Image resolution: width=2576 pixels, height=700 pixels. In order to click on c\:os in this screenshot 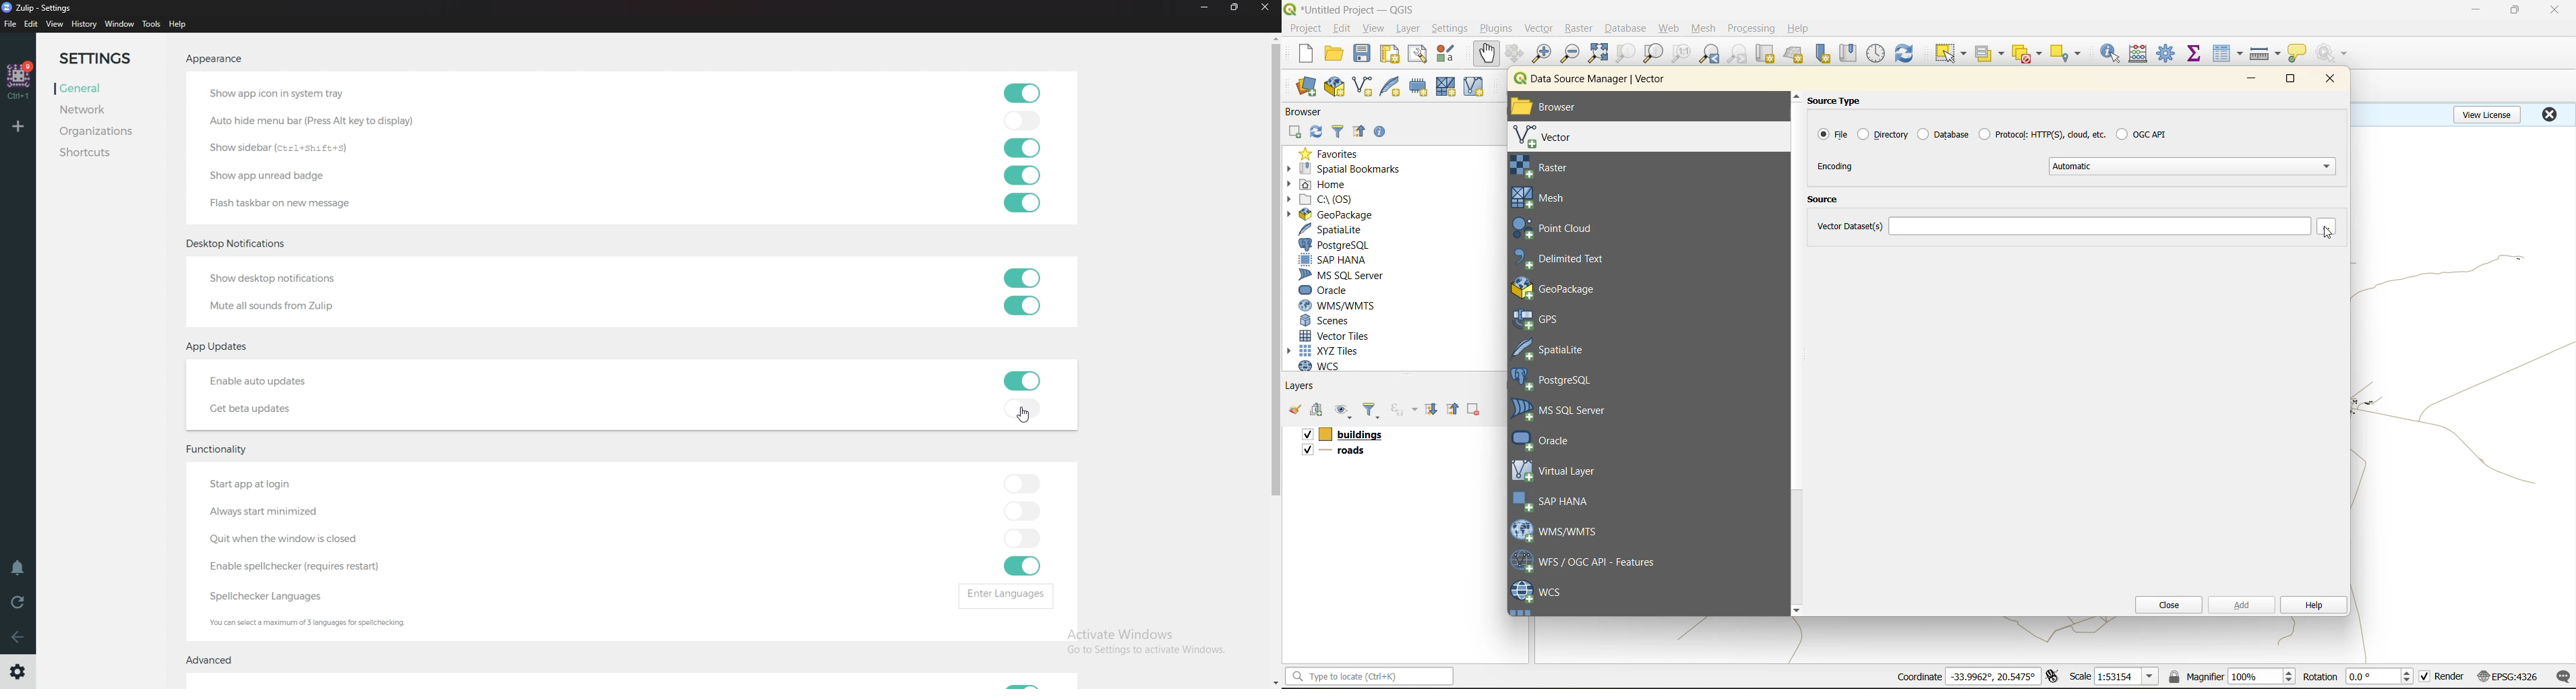, I will do `click(1325, 200)`.